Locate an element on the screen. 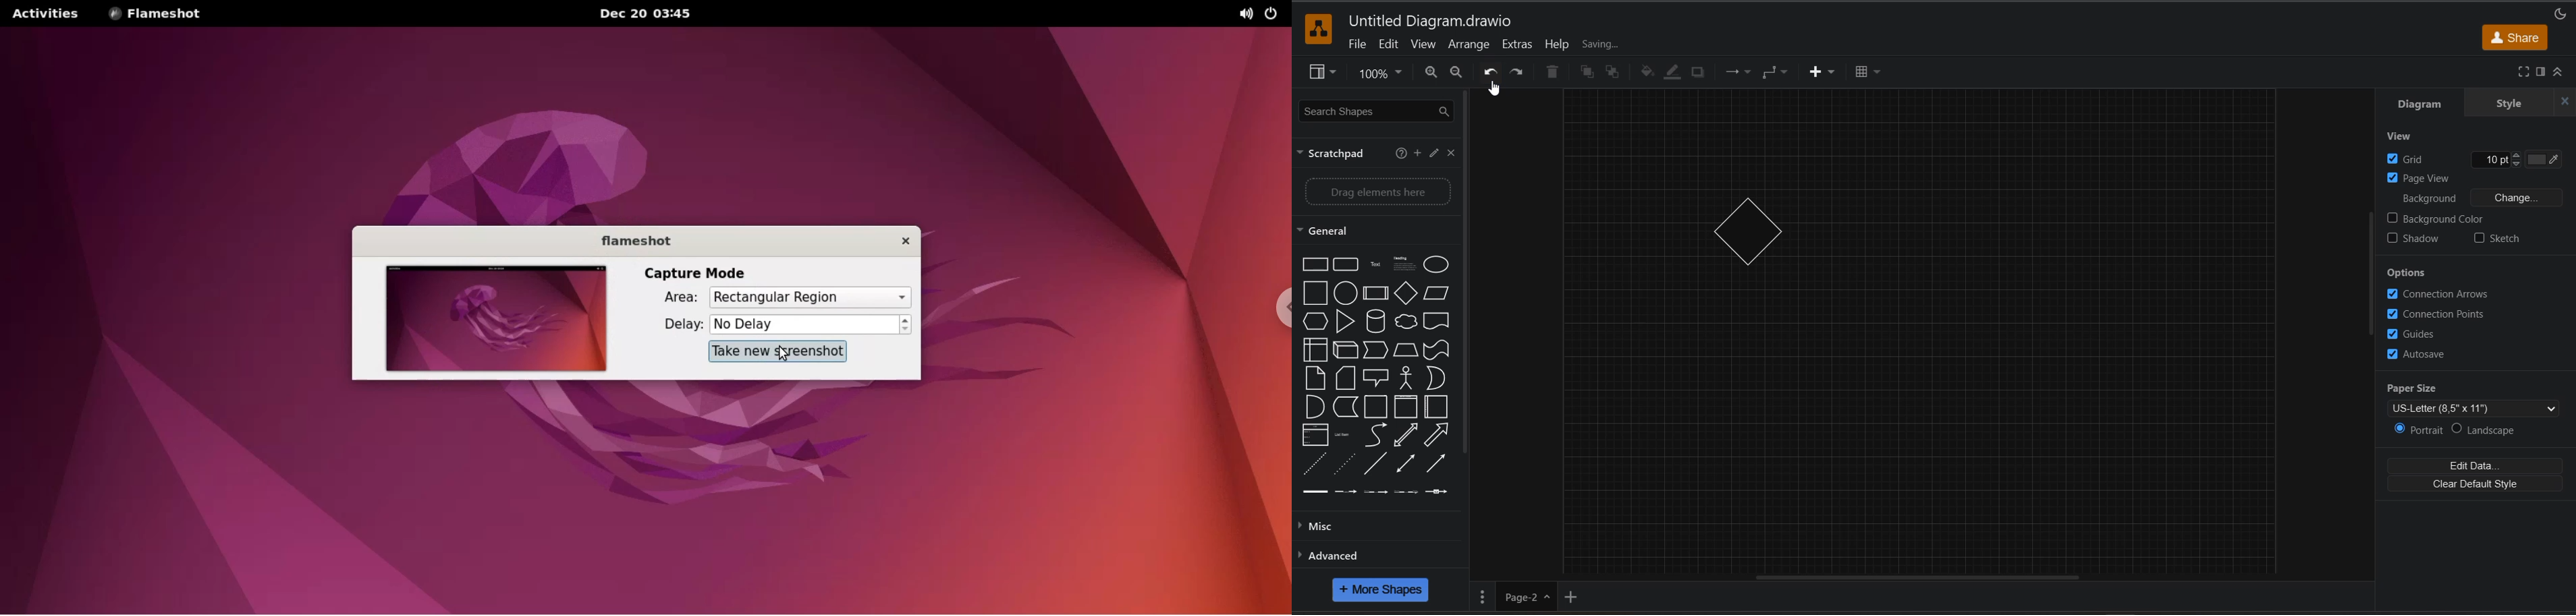  general is located at coordinates (1335, 230).